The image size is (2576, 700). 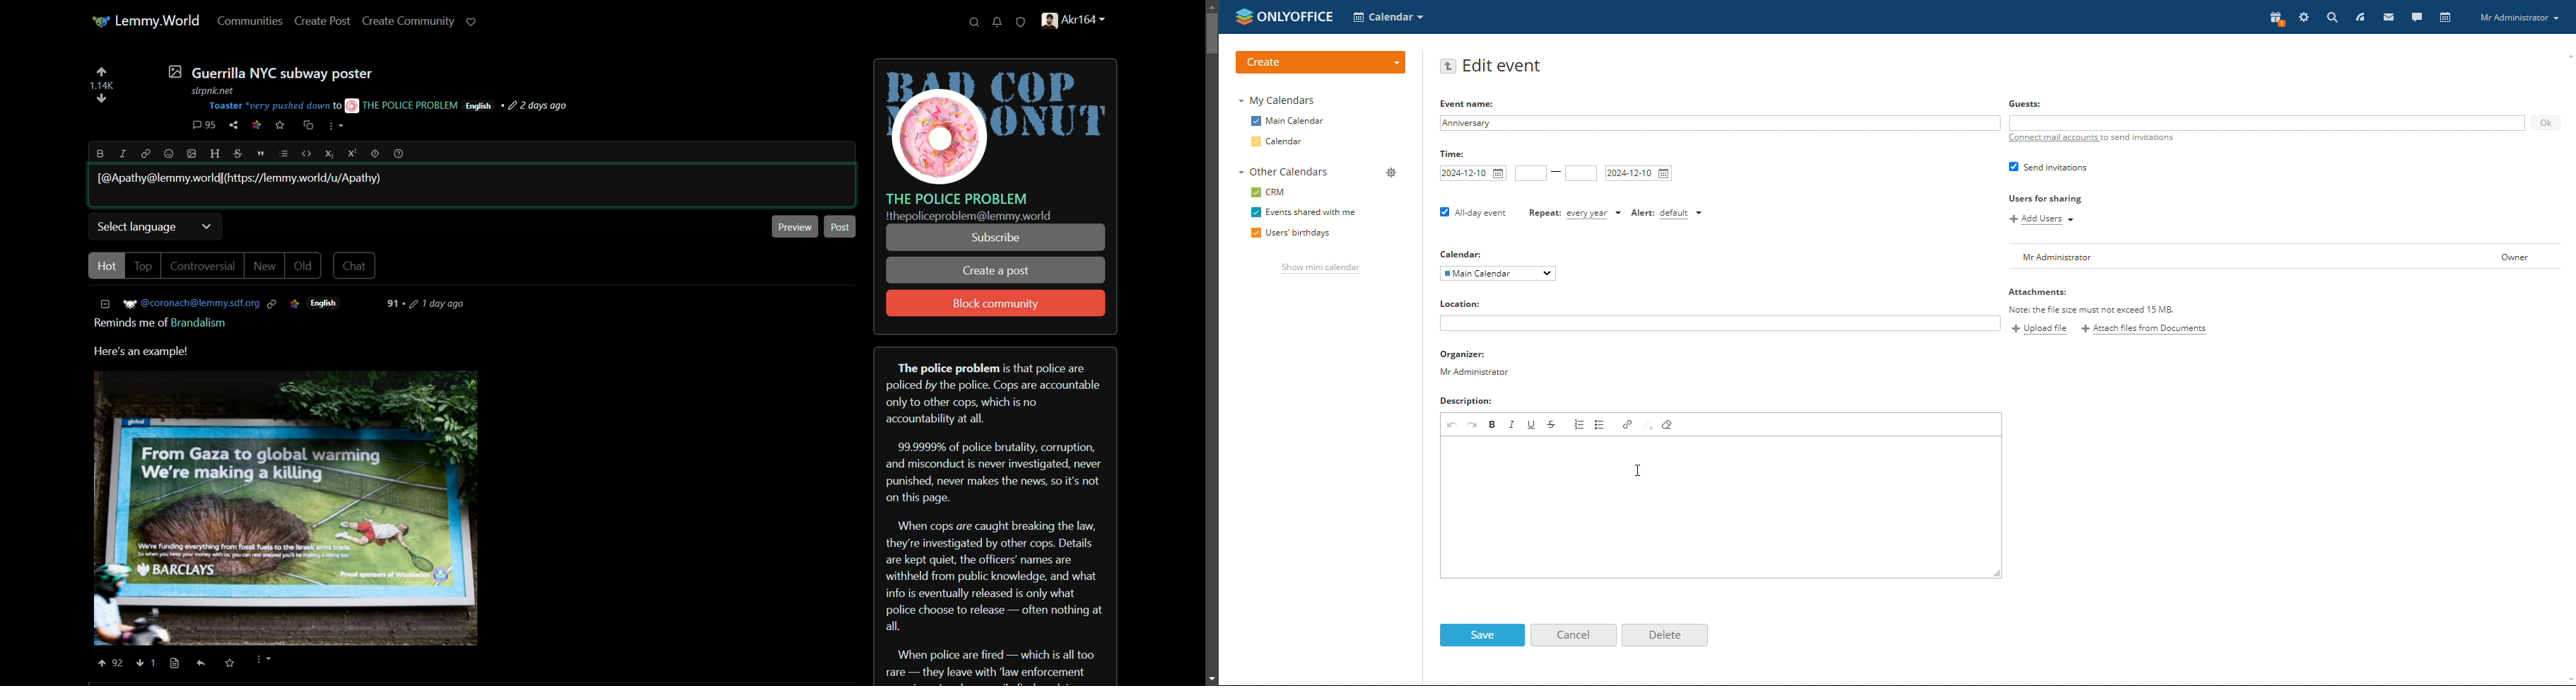 What do you see at coordinates (969, 217) in the screenshot?
I see `text` at bounding box center [969, 217].